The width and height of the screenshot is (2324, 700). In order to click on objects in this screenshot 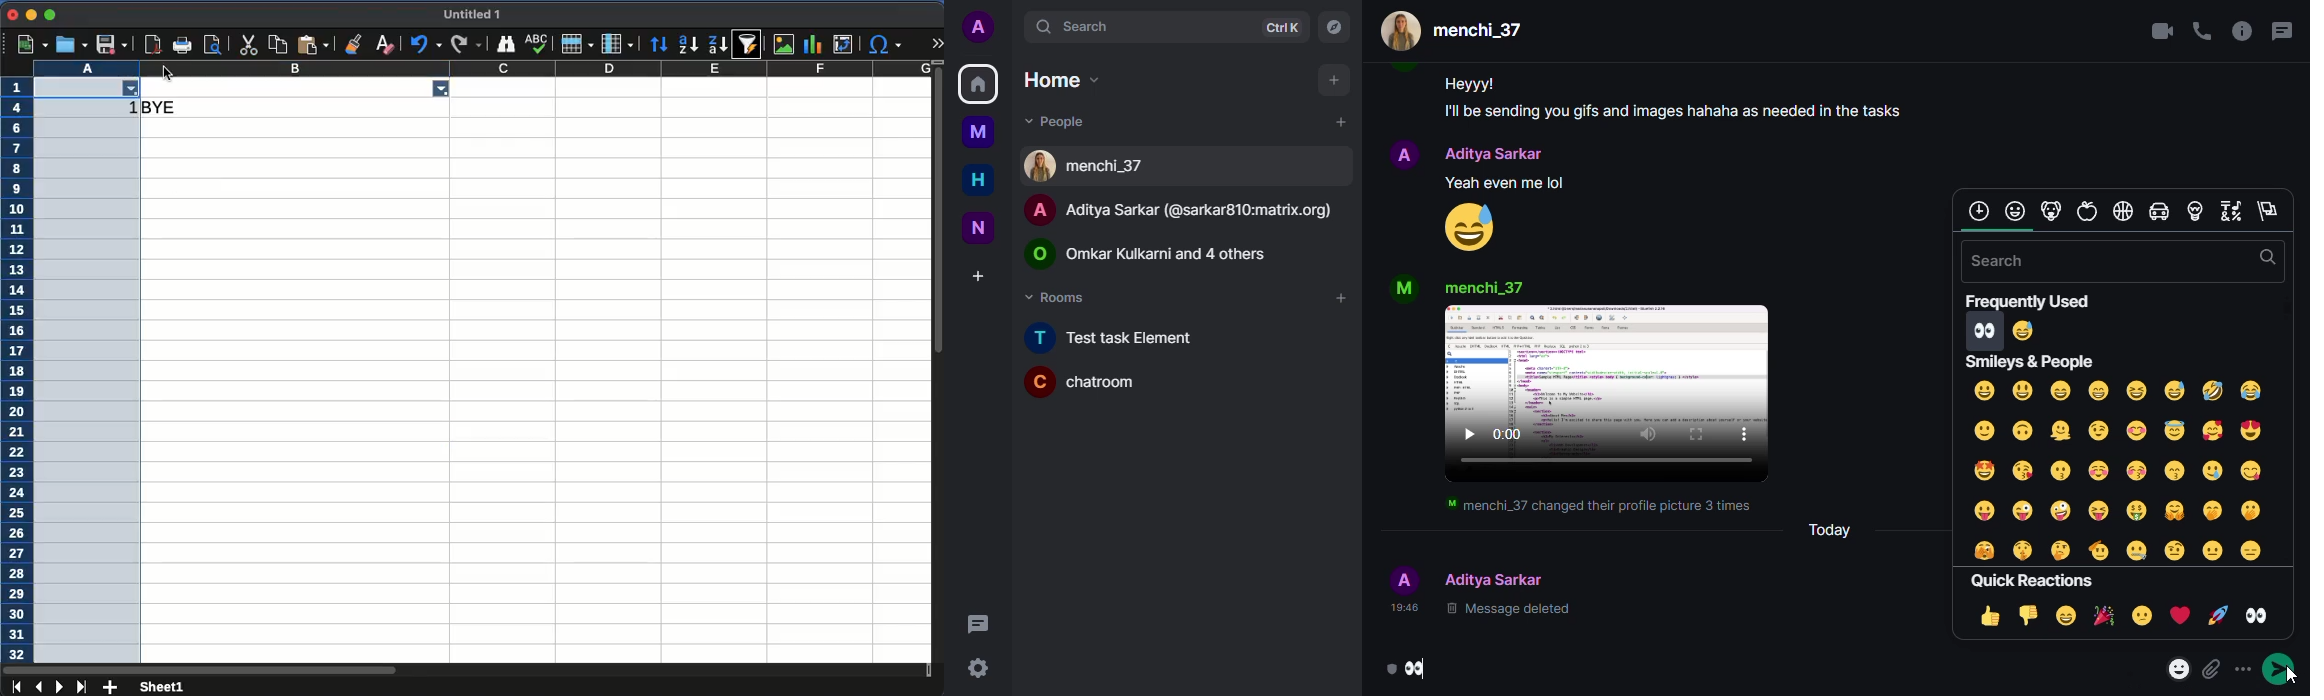, I will do `click(2193, 212)`.